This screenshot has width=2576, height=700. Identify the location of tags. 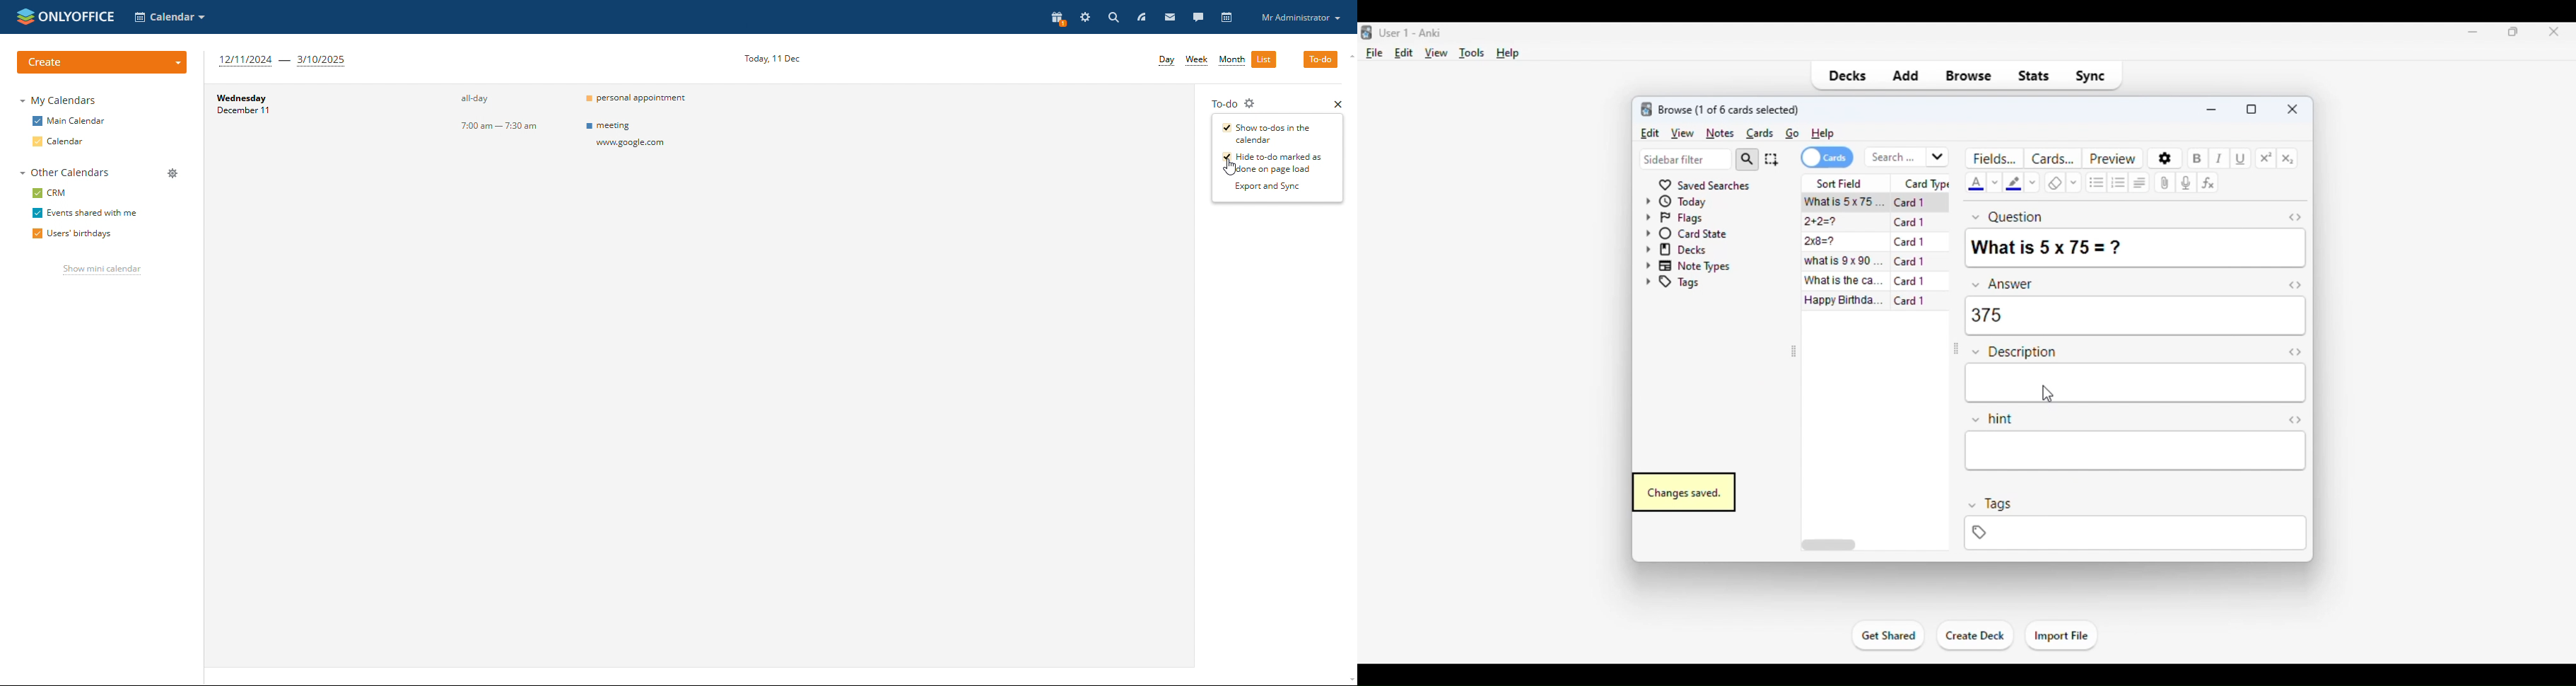
(1990, 504).